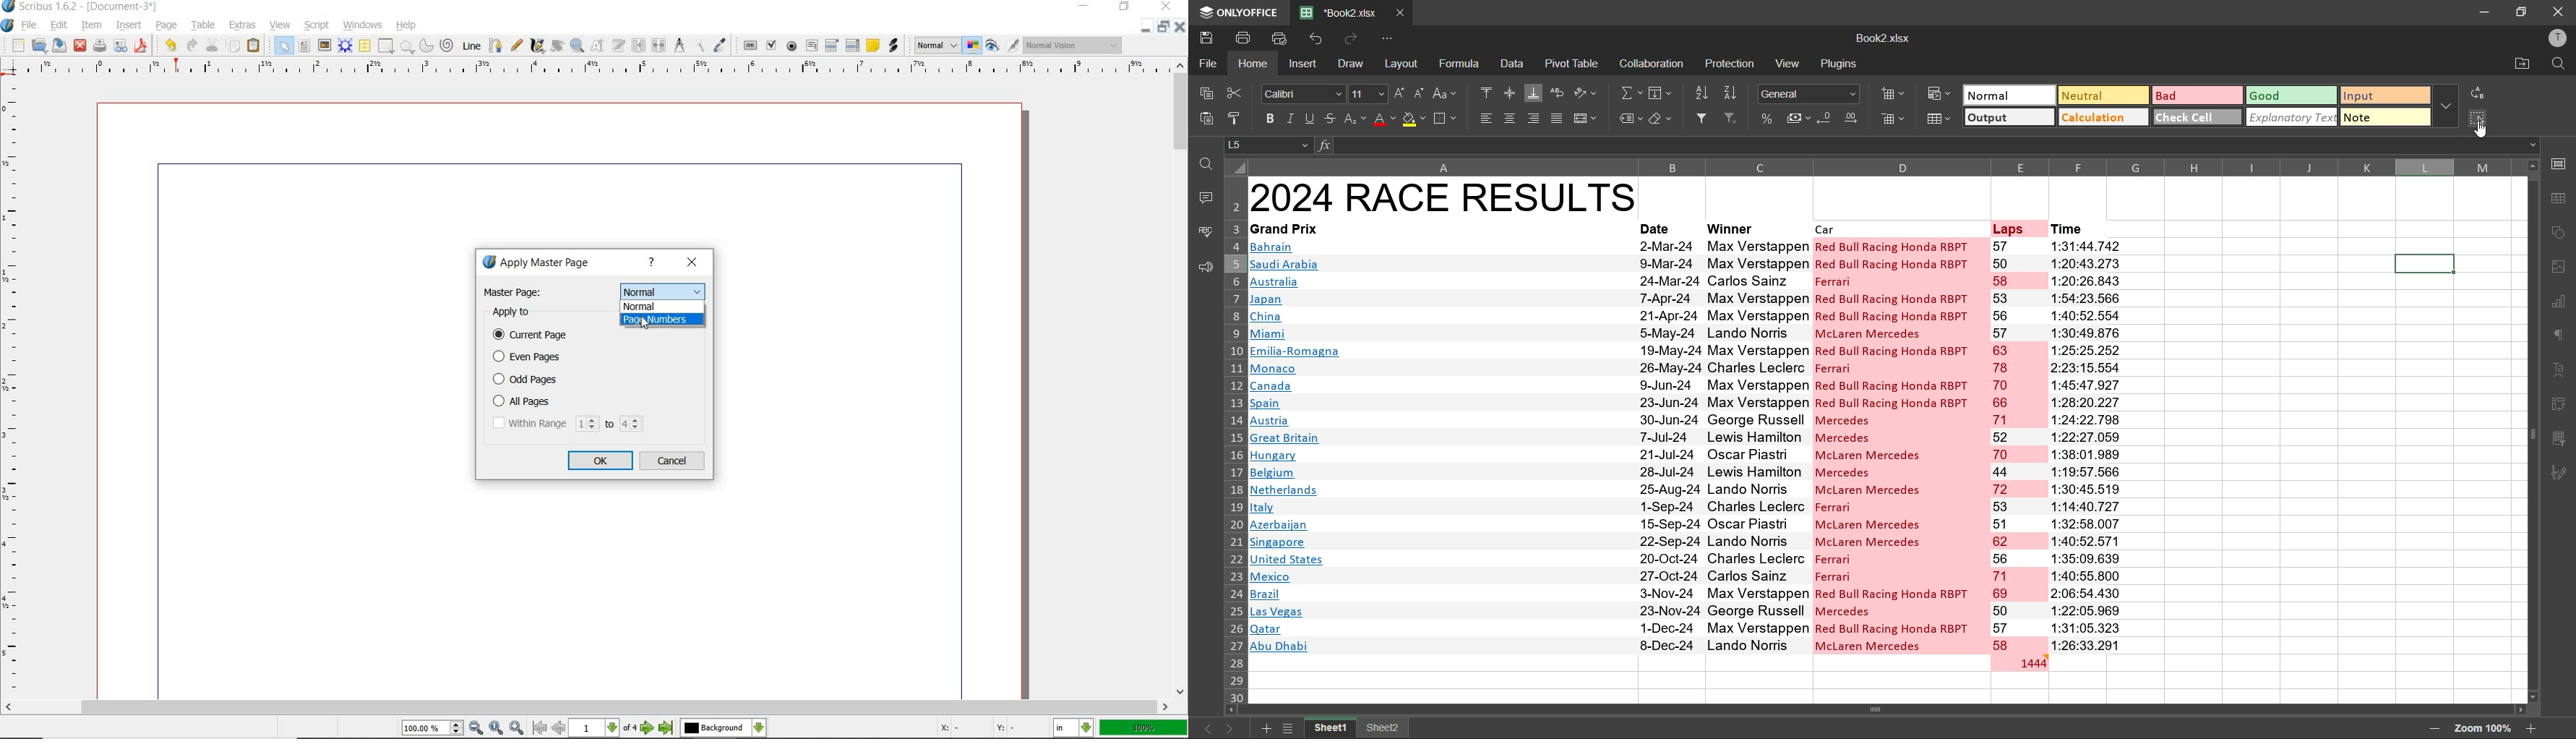  What do you see at coordinates (1510, 120) in the screenshot?
I see `align center` at bounding box center [1510, 120].